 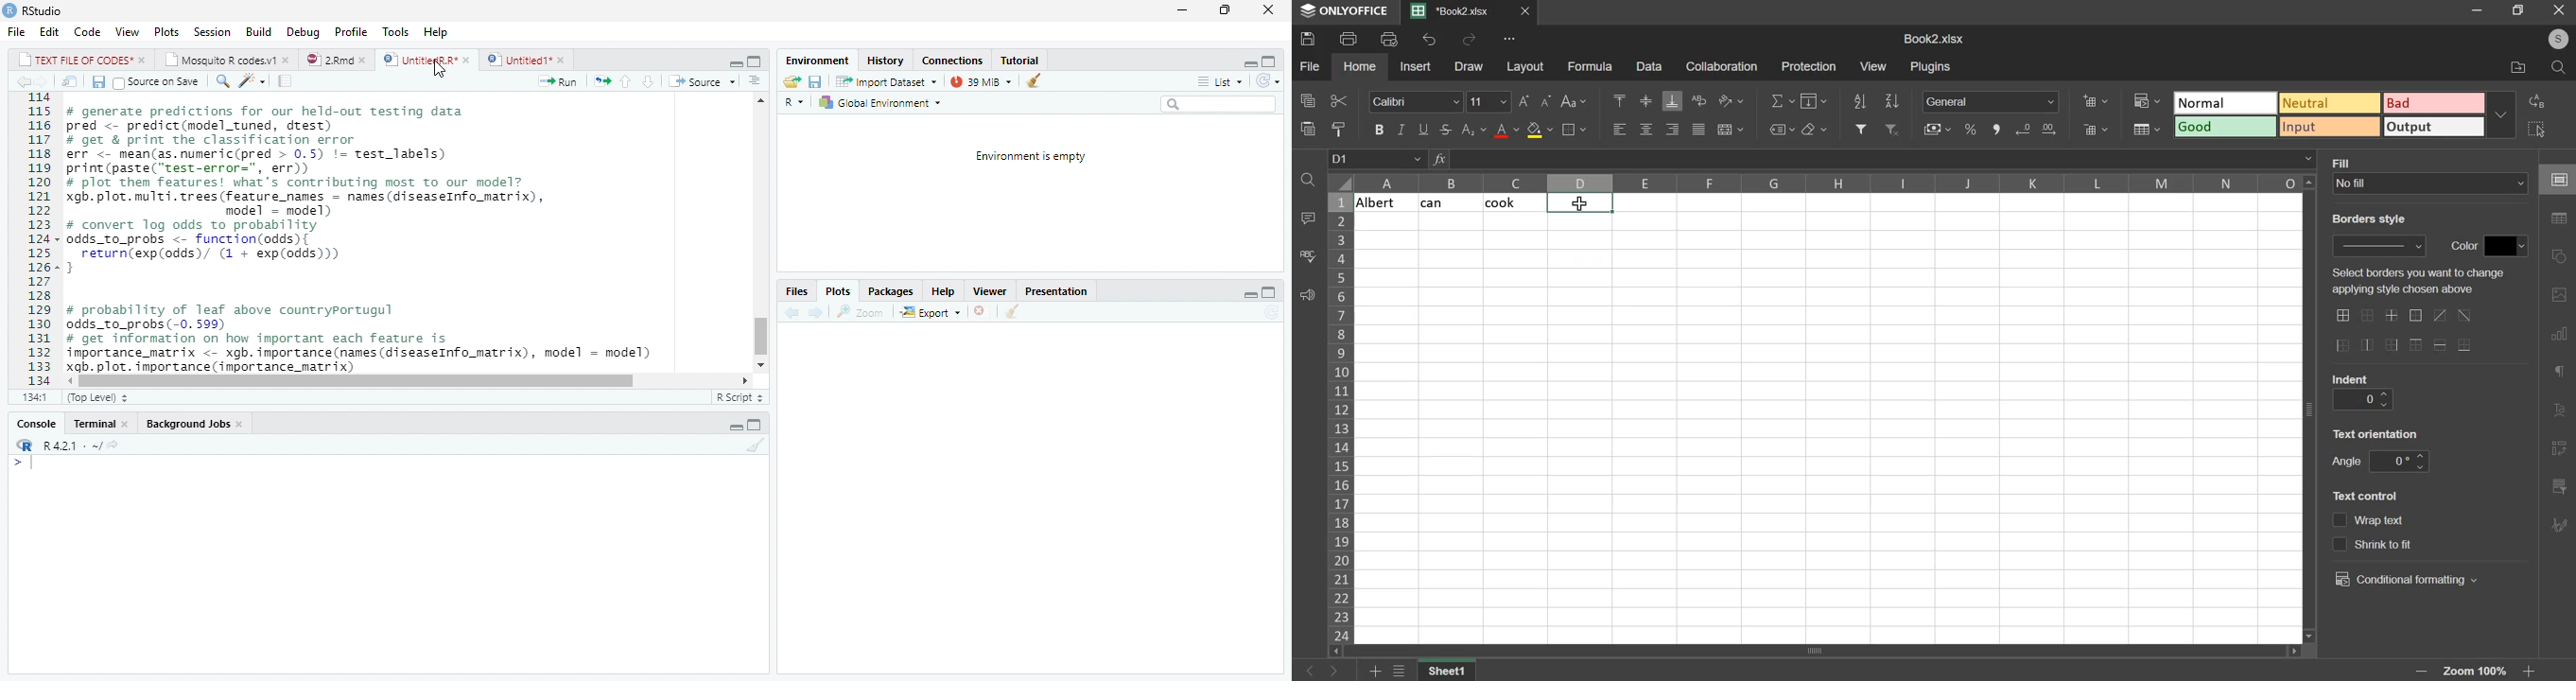 I want to click on pivot table, so click(x=2560, y=450).